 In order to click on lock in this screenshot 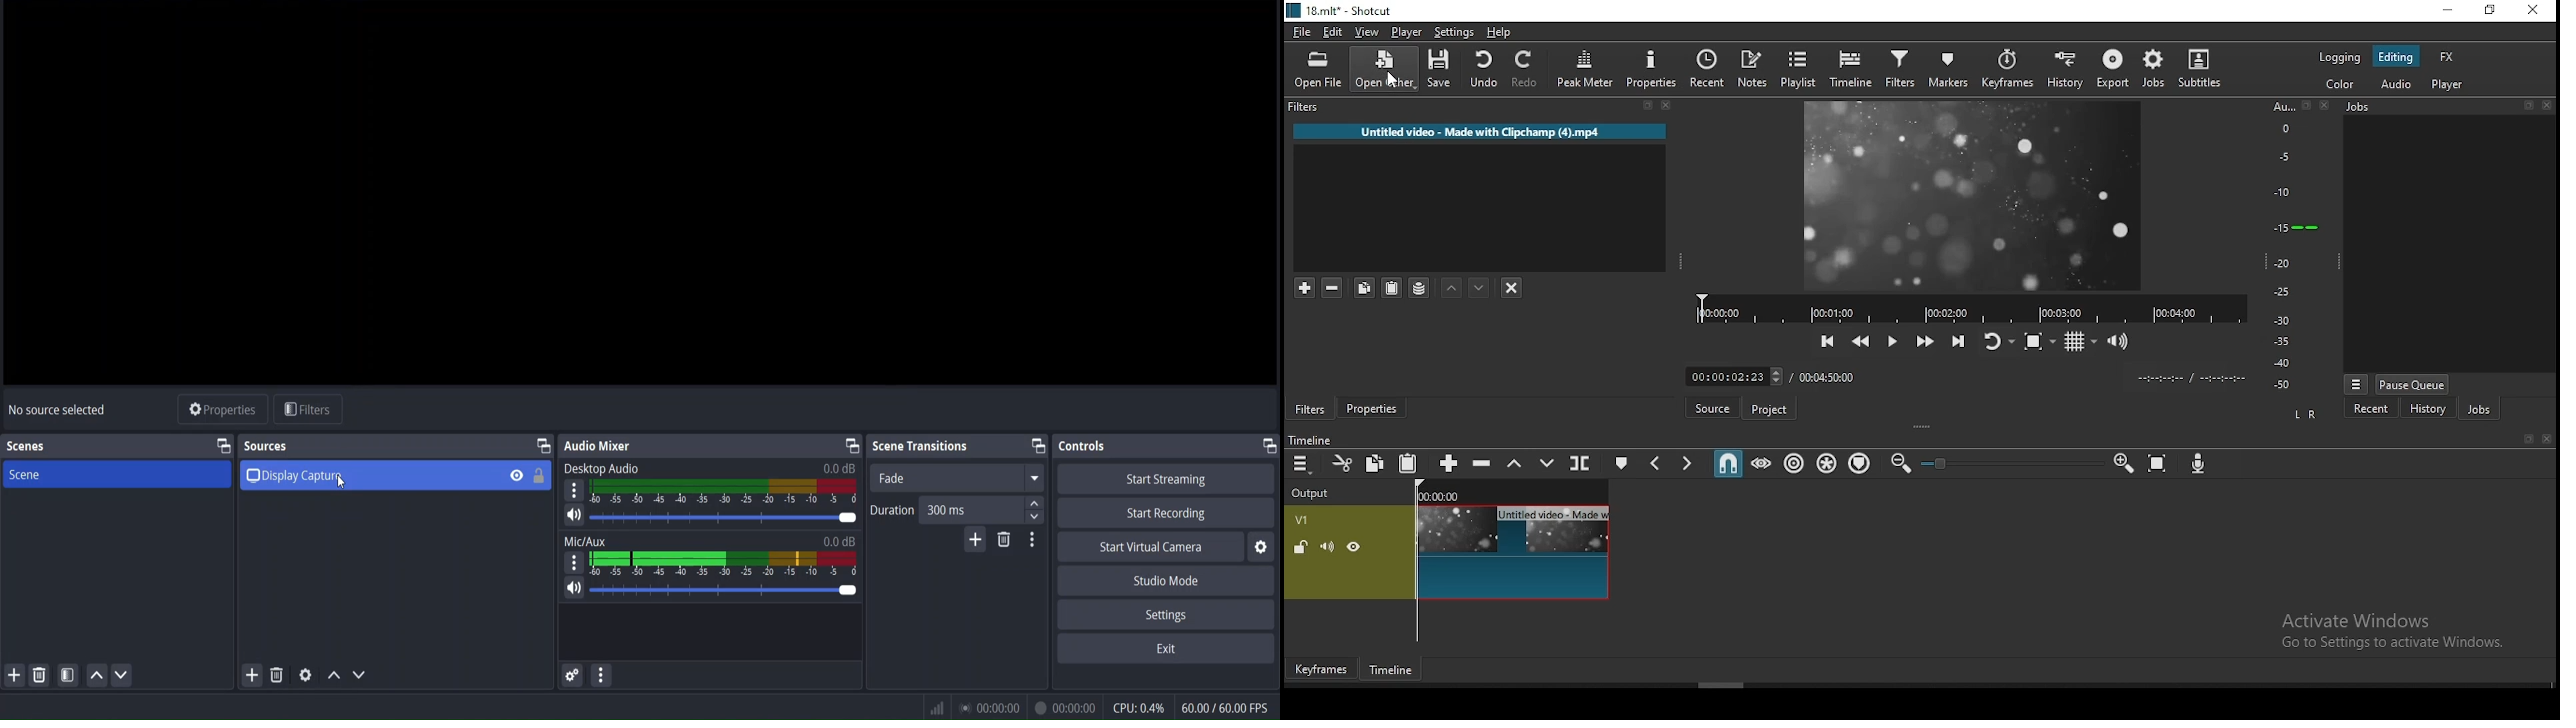, I will do `click(539, 476)`.